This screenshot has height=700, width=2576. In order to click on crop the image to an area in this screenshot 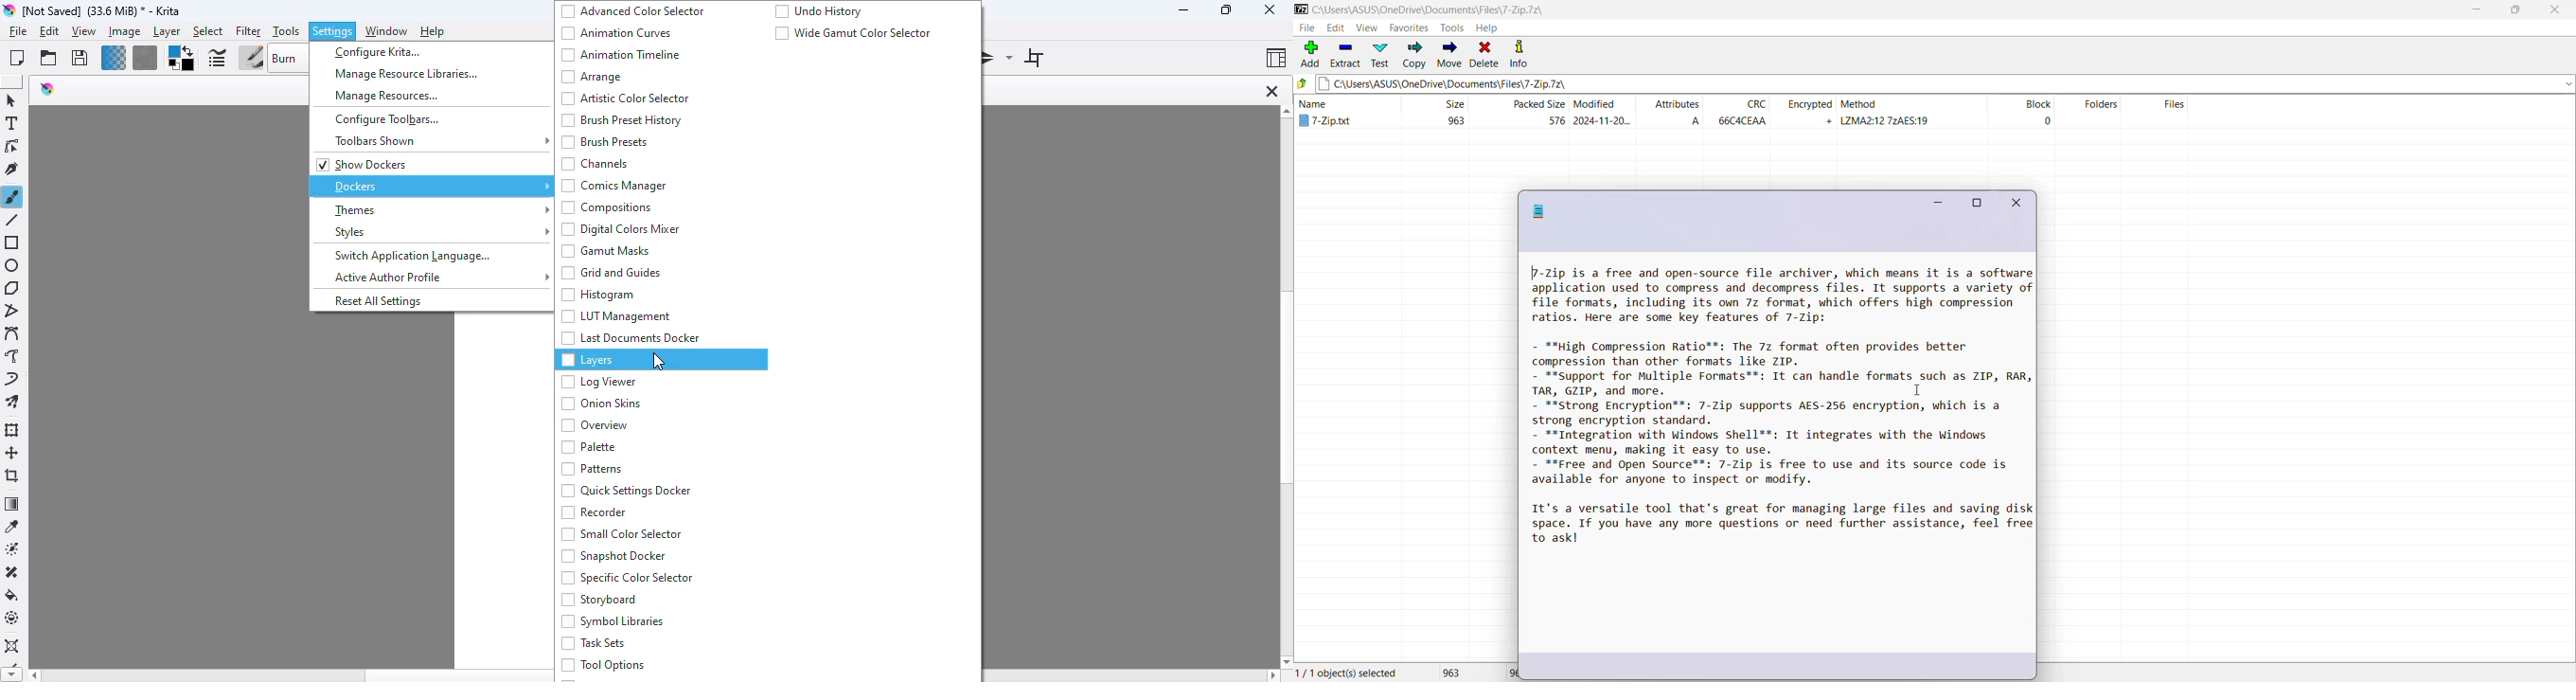, I will do `click(13, 476)`.